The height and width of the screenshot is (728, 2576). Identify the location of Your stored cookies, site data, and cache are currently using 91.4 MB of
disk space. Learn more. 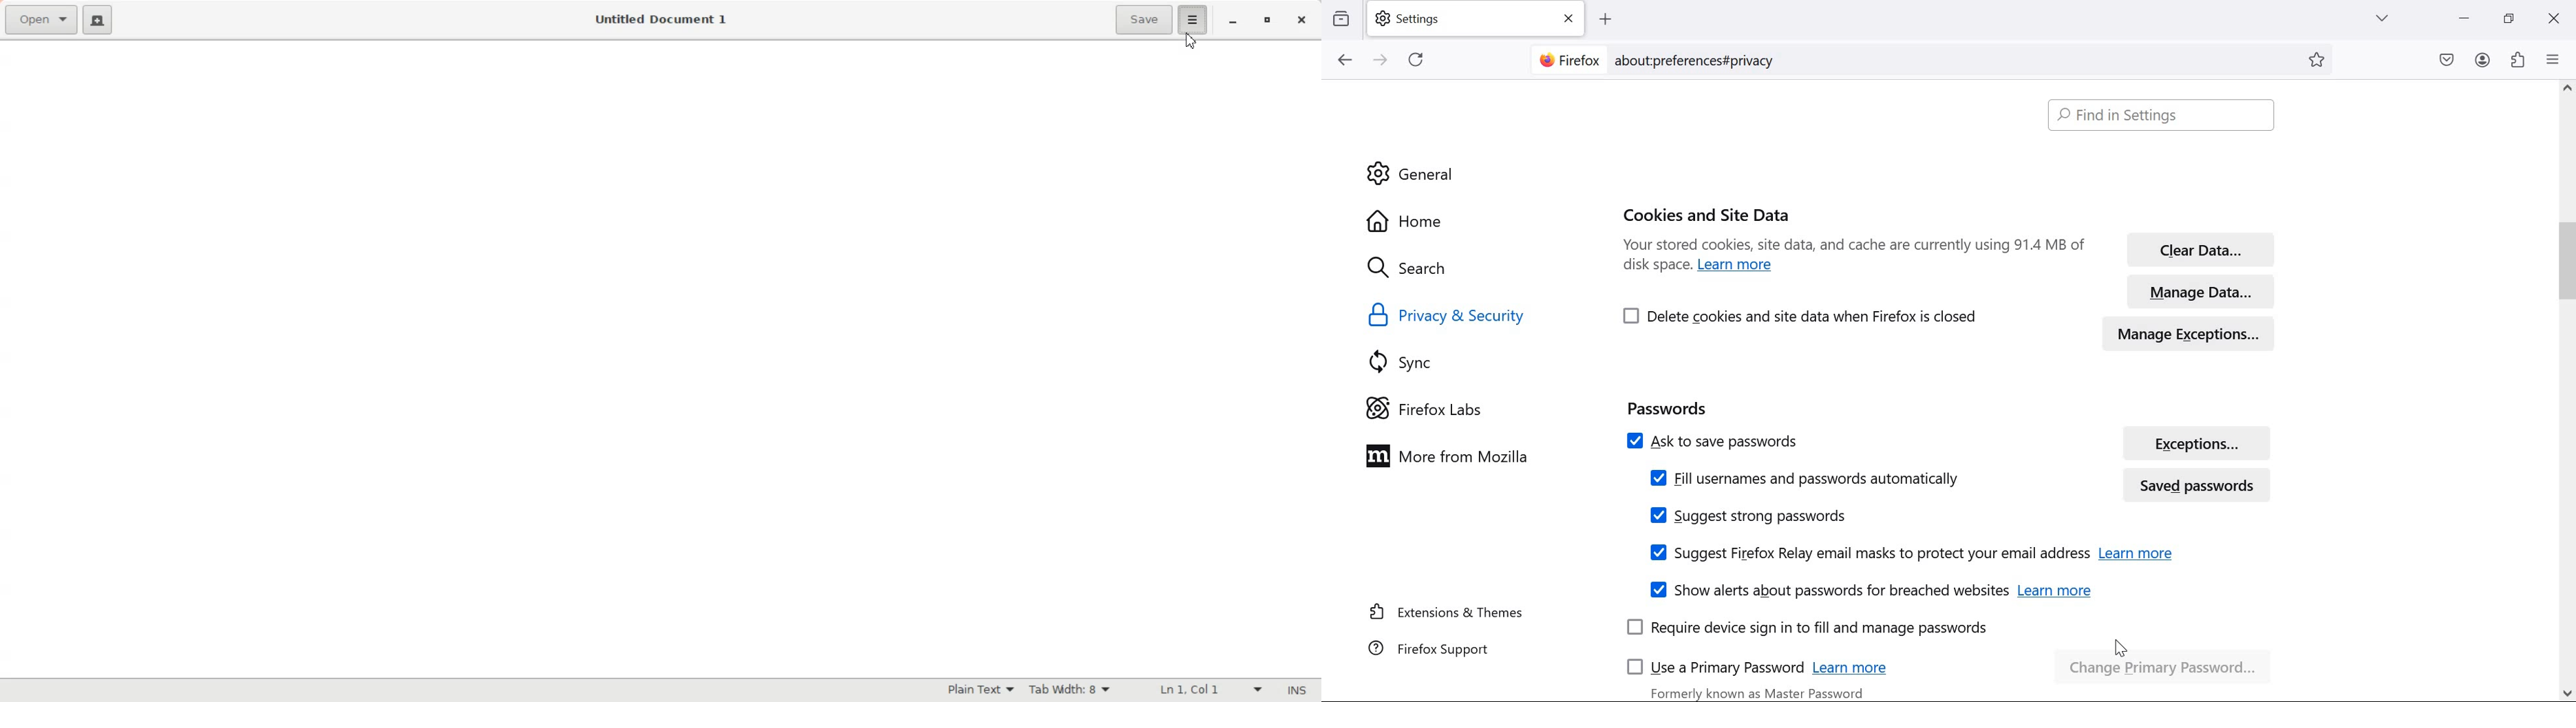
(1854, 259).